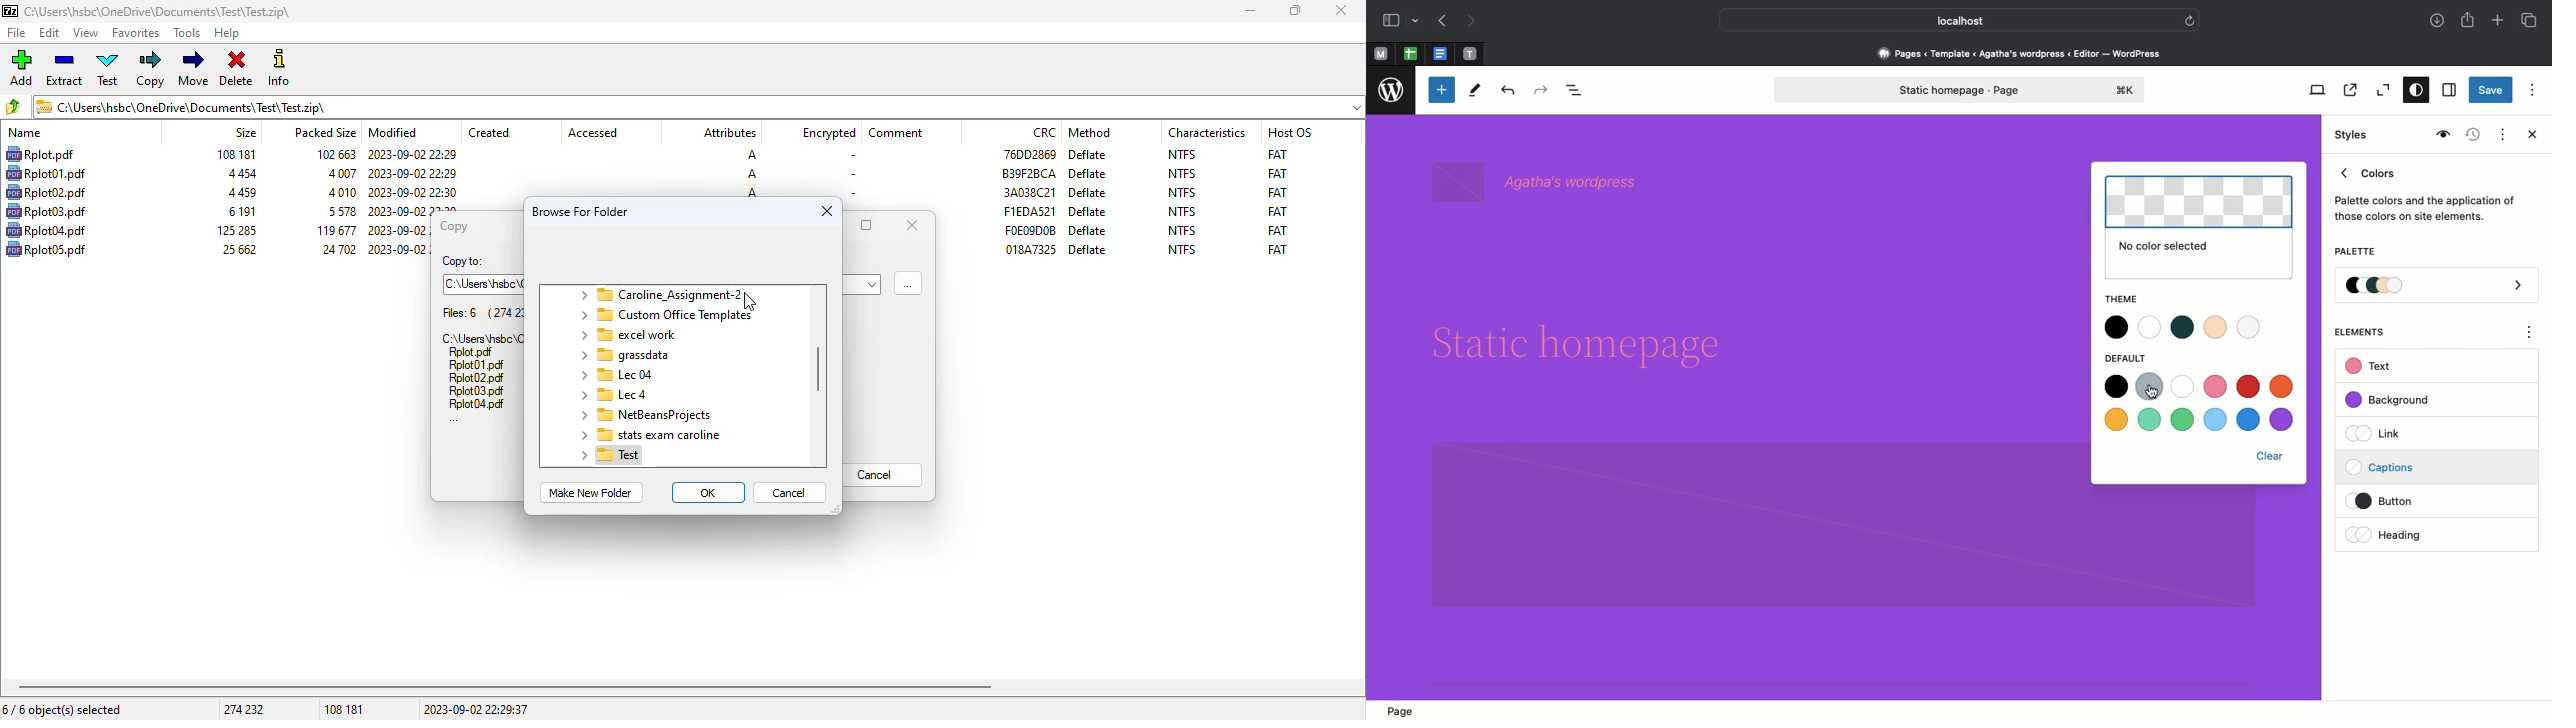 Image resolution: width=2576 pixels, height=728 pixels. What do you see at coordinates (243, 709) in the screenshot?
I see `274 232` at bounding box center [243, 709].